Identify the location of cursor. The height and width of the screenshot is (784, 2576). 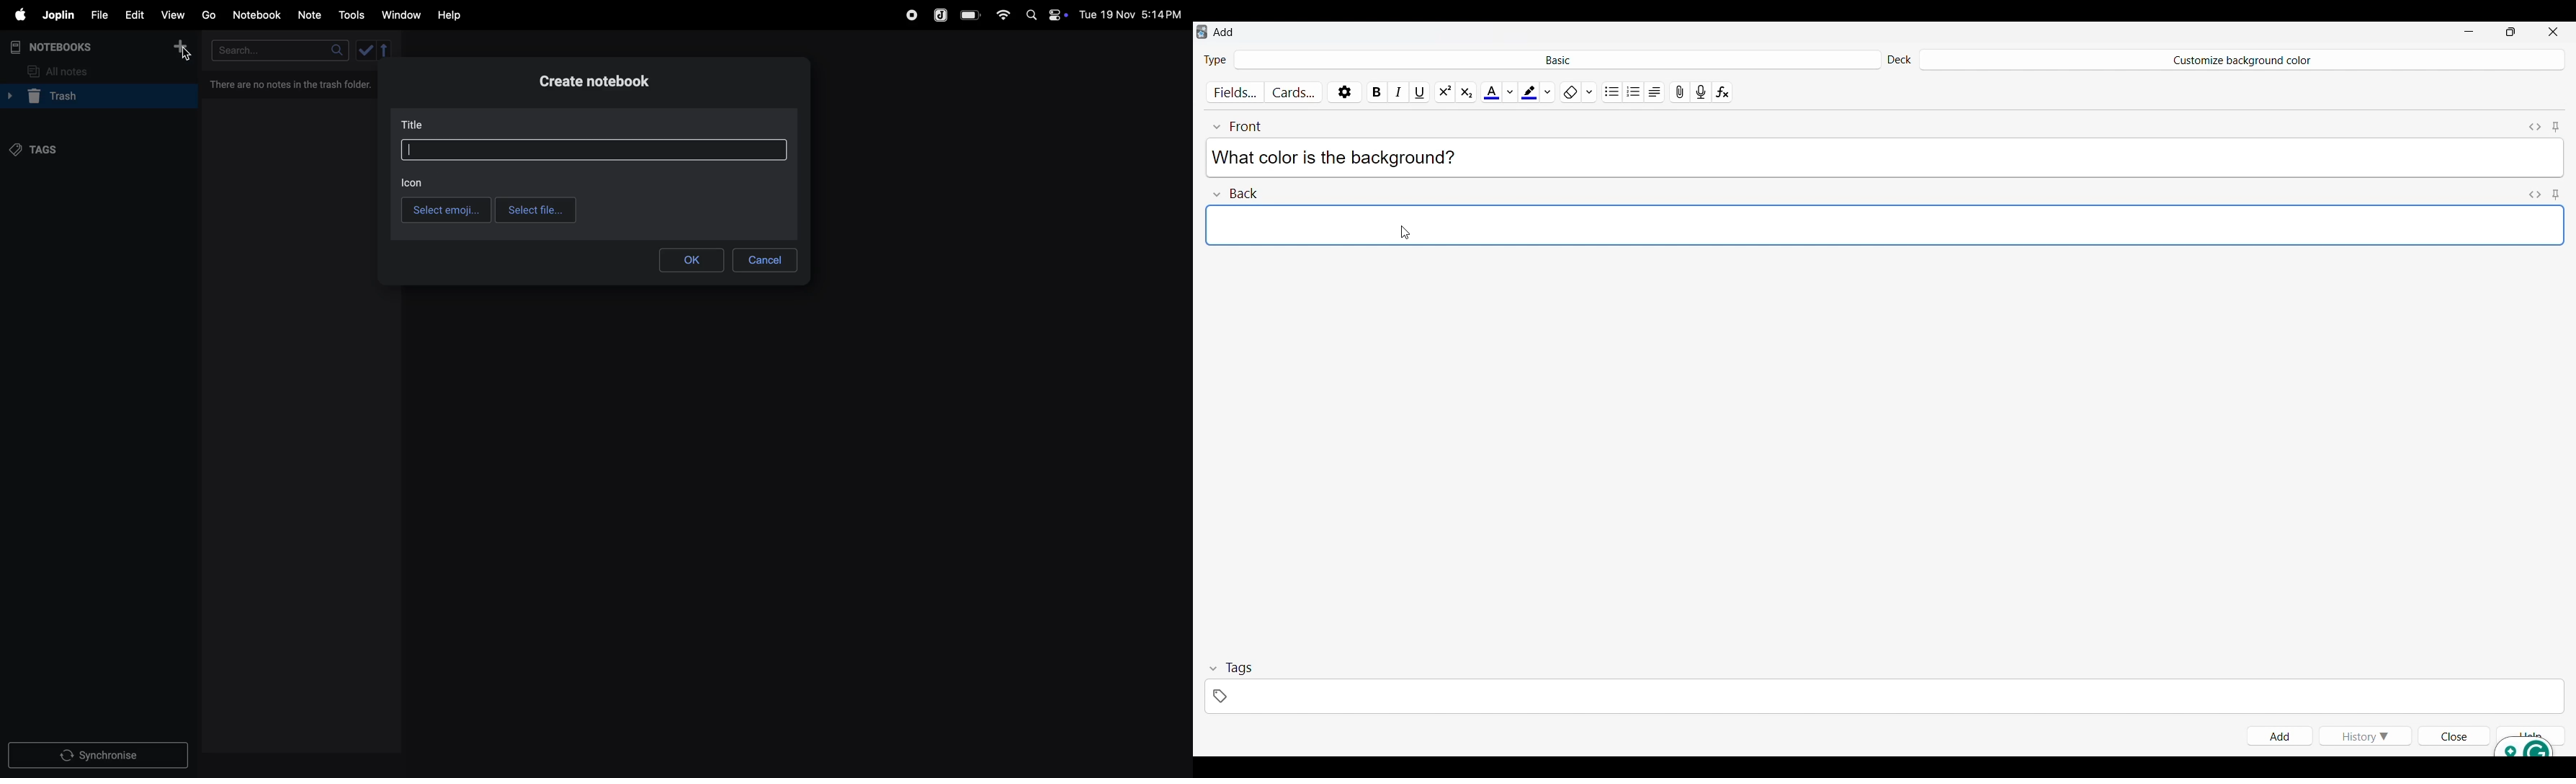
(186, 52).